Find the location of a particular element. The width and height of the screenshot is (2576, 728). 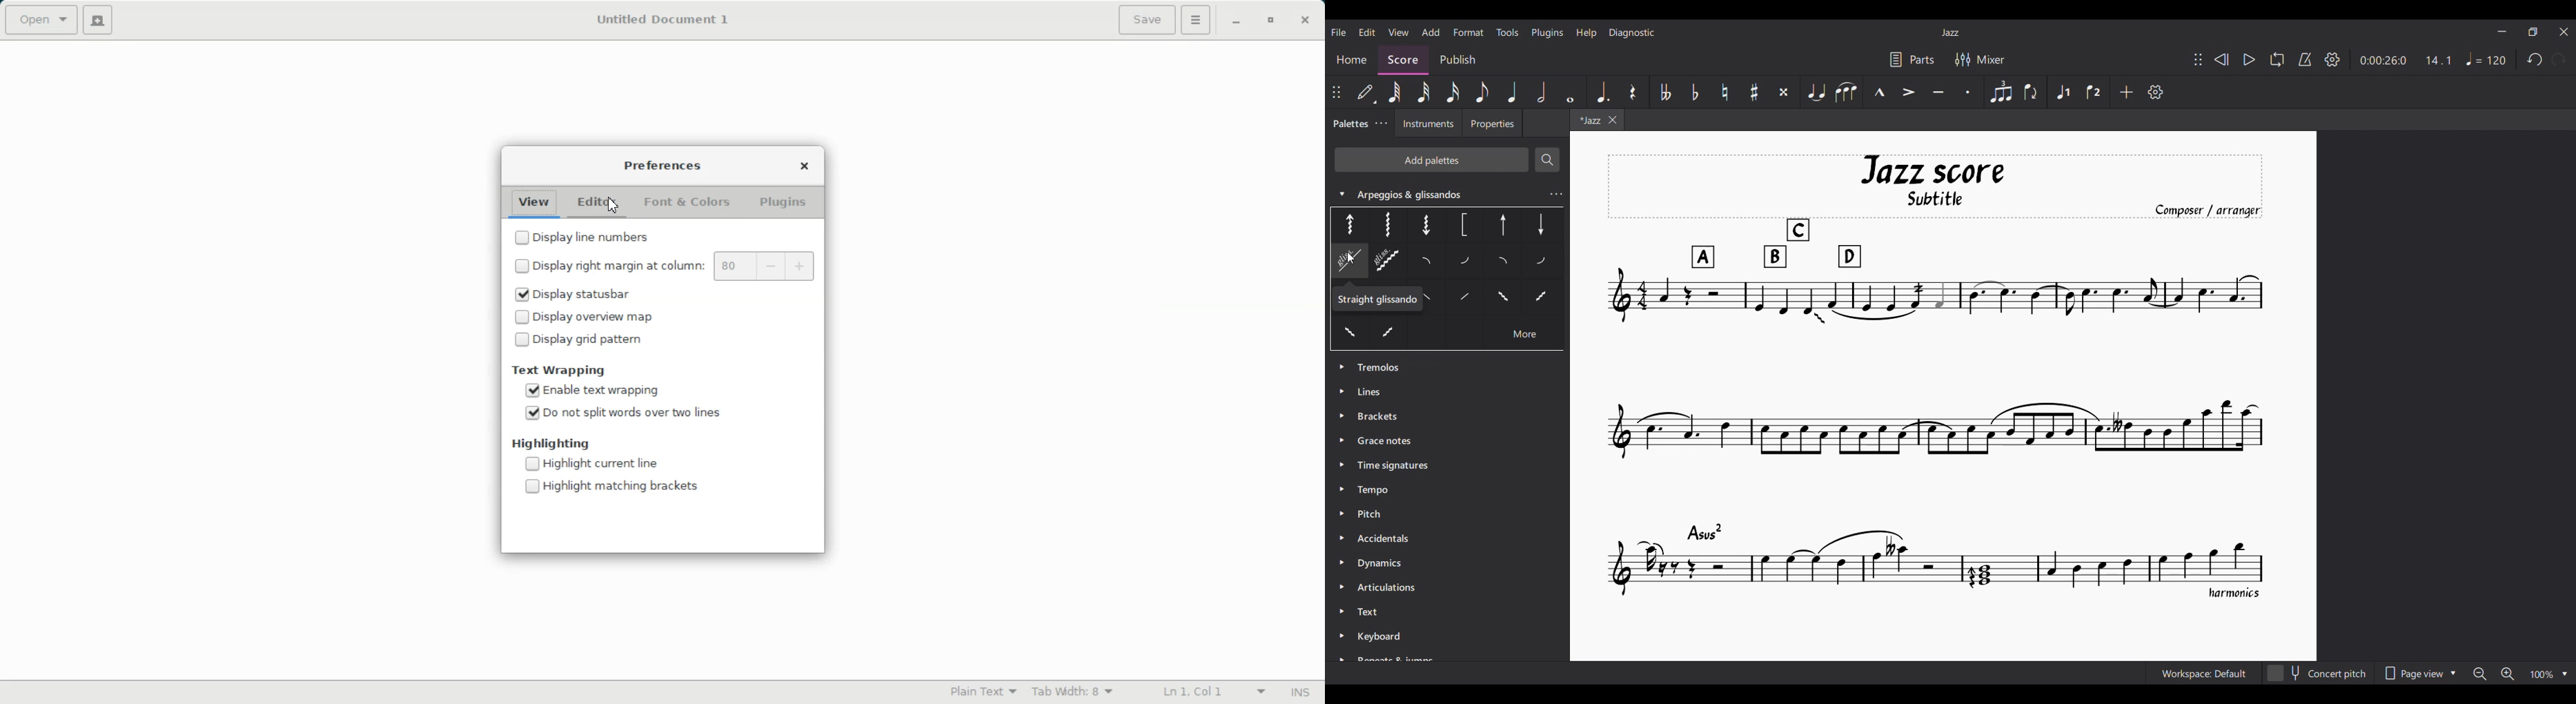

Palate 7 is located at coordinates (1344, 263).